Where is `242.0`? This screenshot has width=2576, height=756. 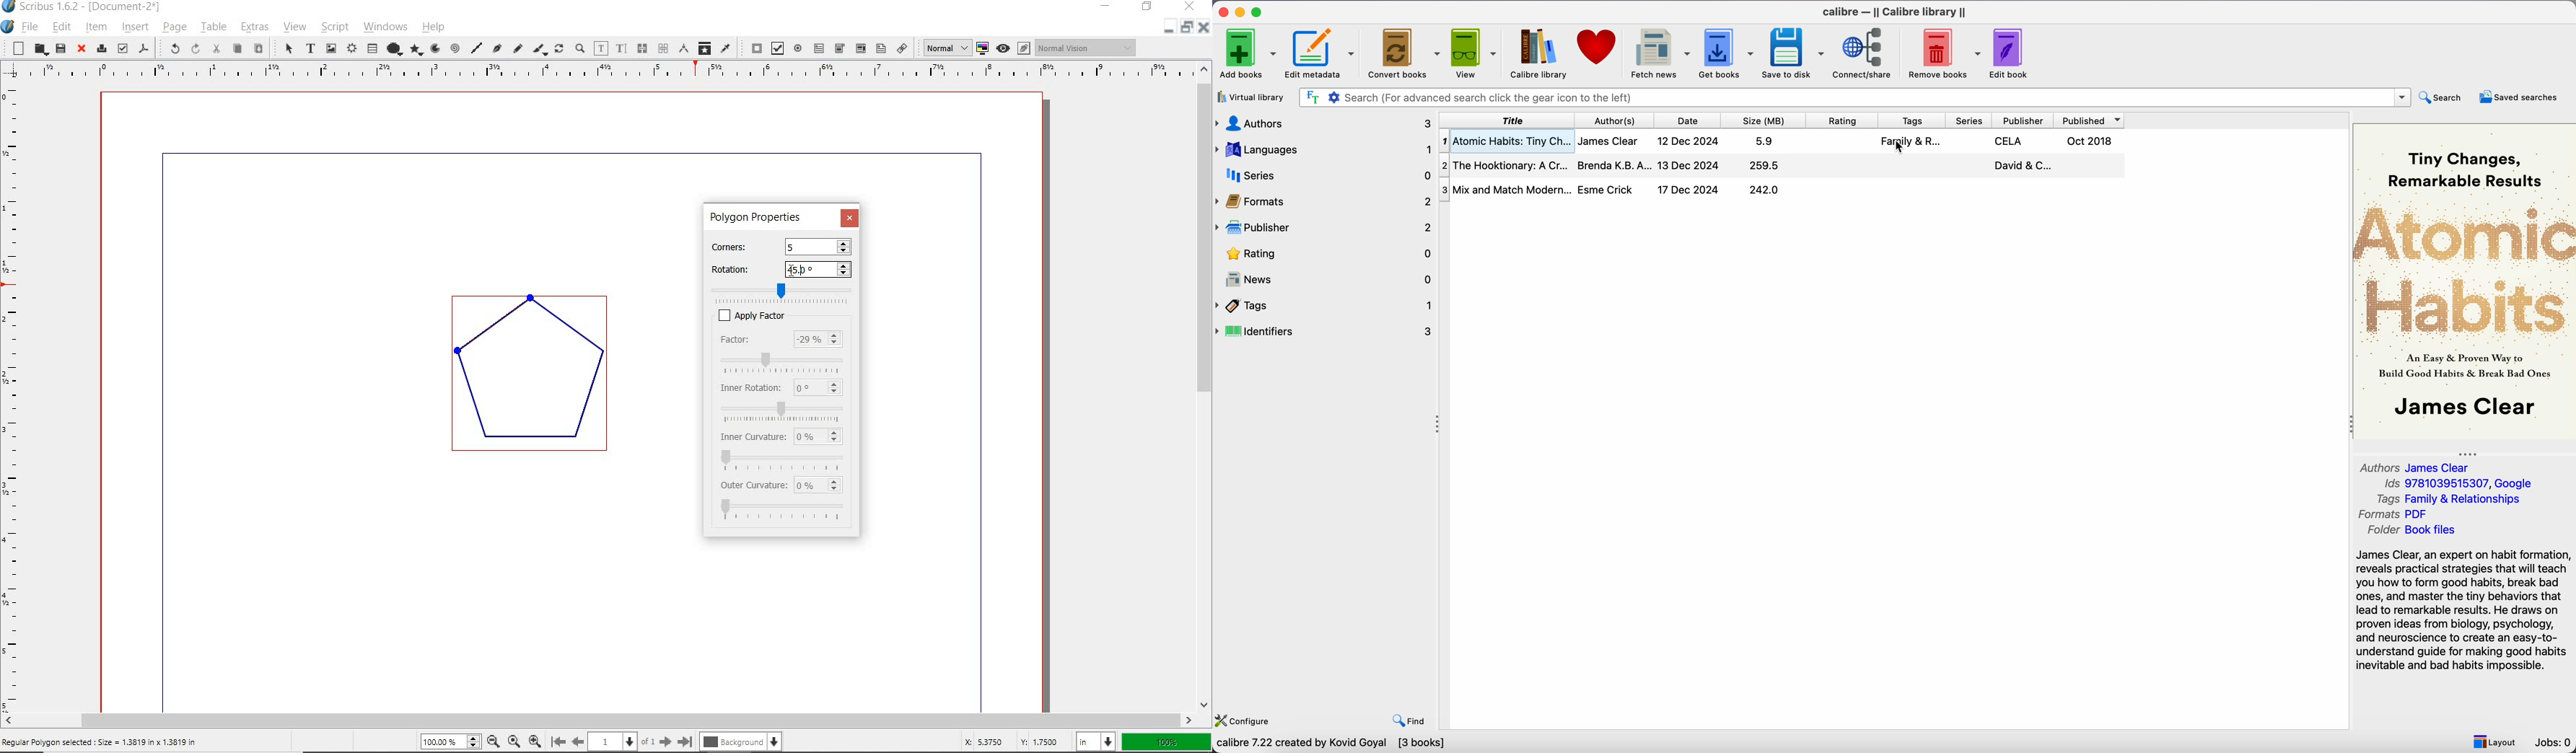 242.0 is located at coordinates (1764, 191).